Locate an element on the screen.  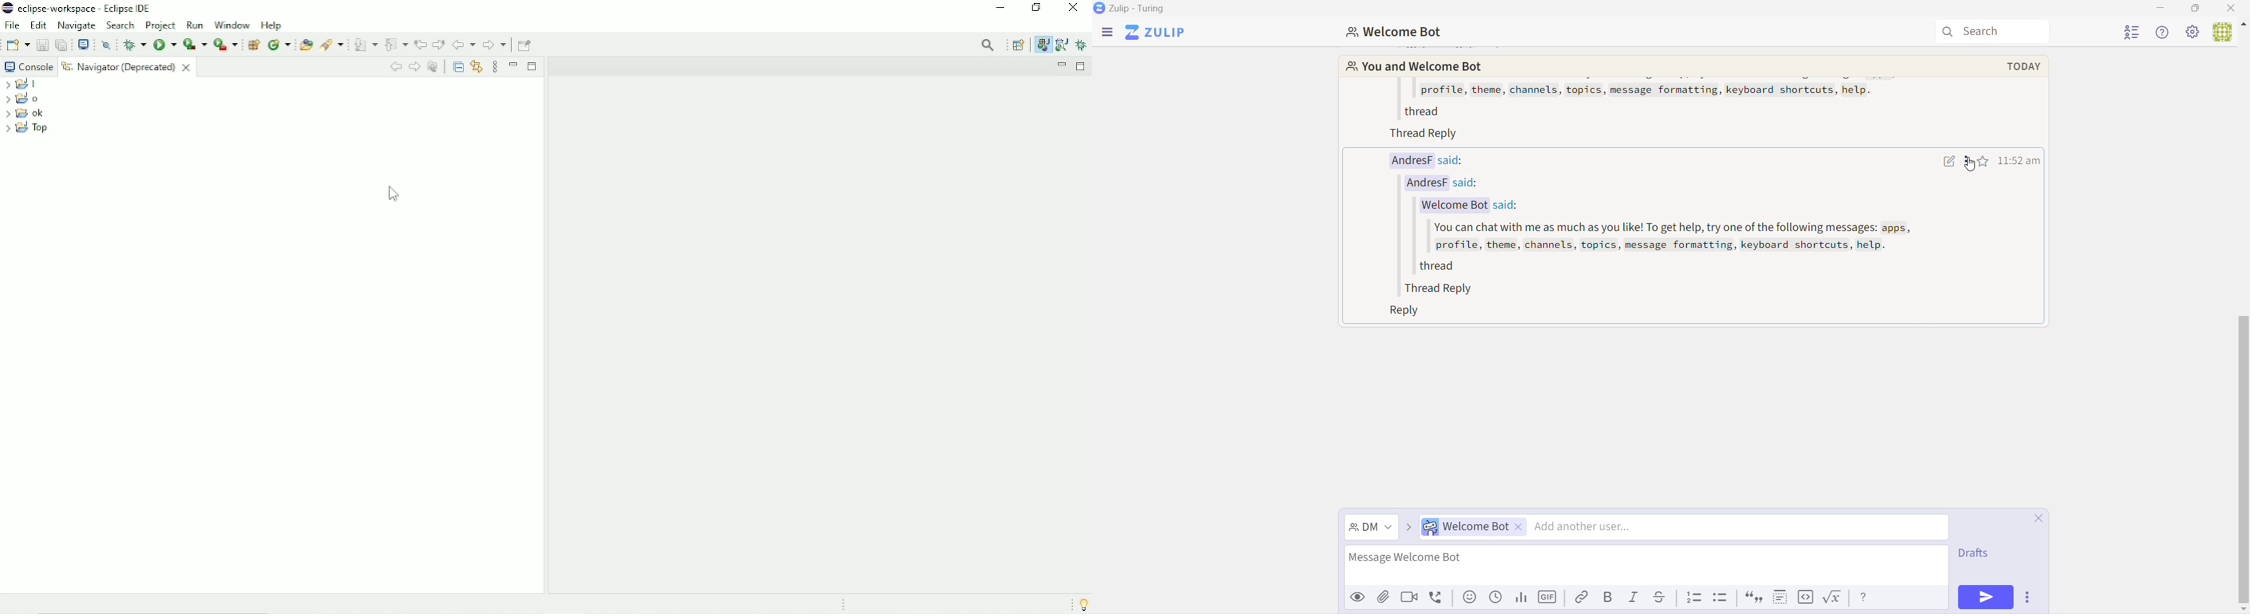
Welcome Bot is located at coordinates (1397, 34).